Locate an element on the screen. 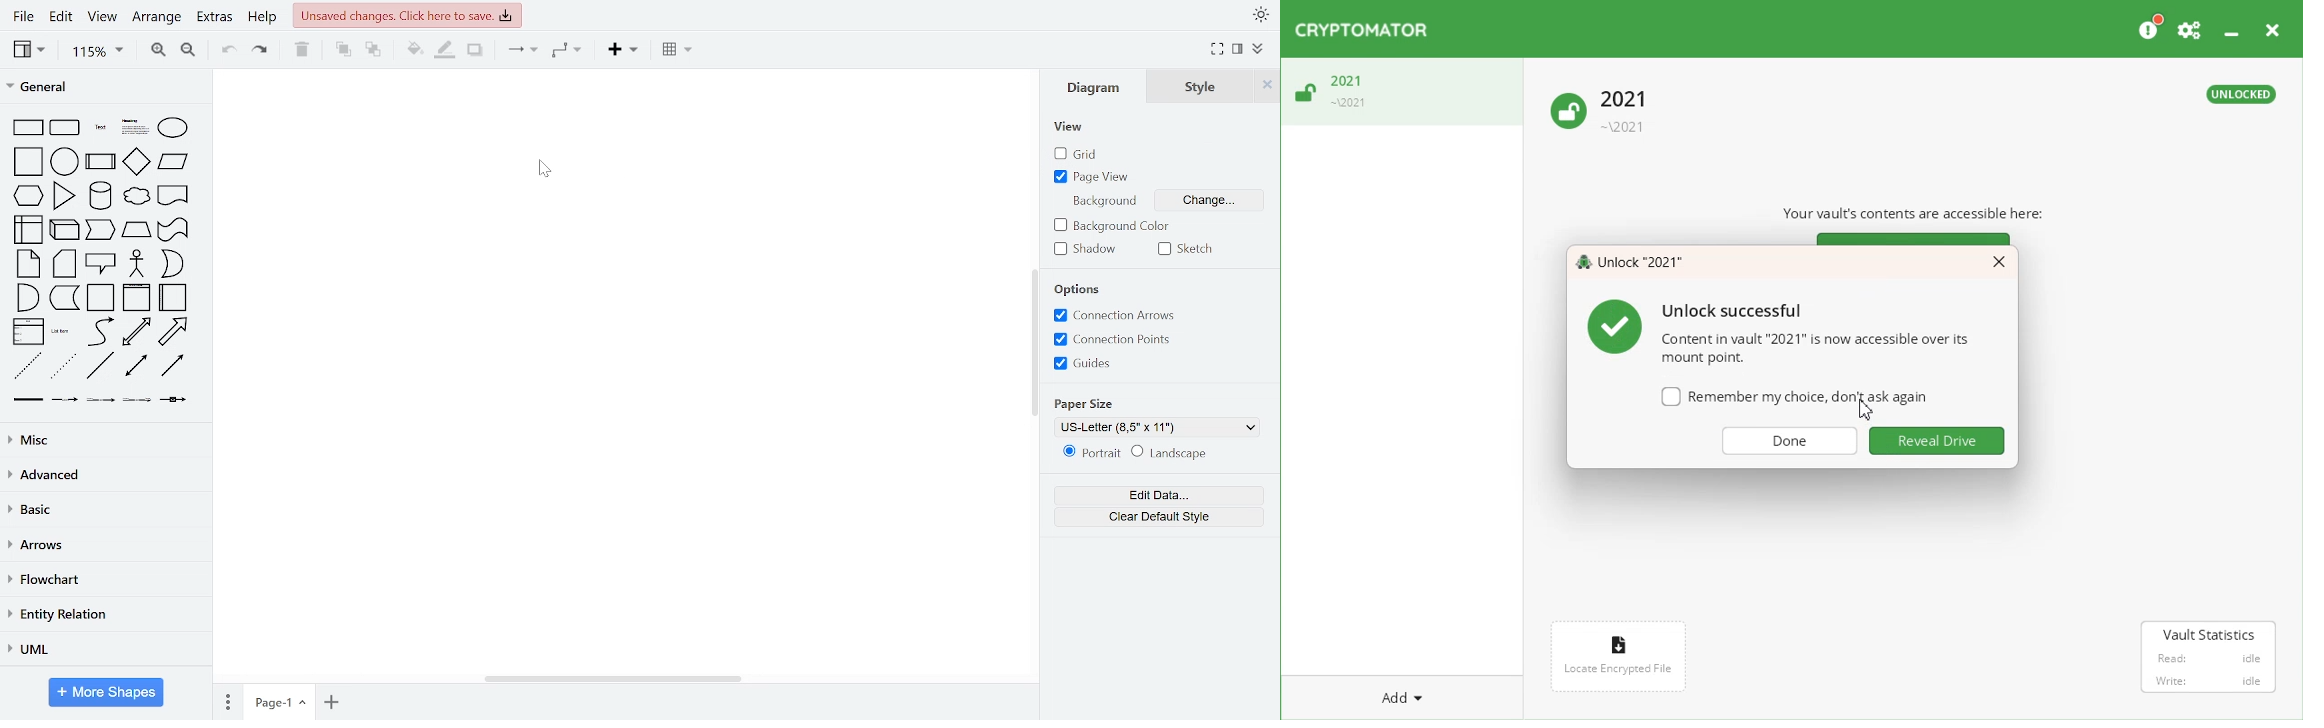  collapse is located at coordinates (1258, 49).